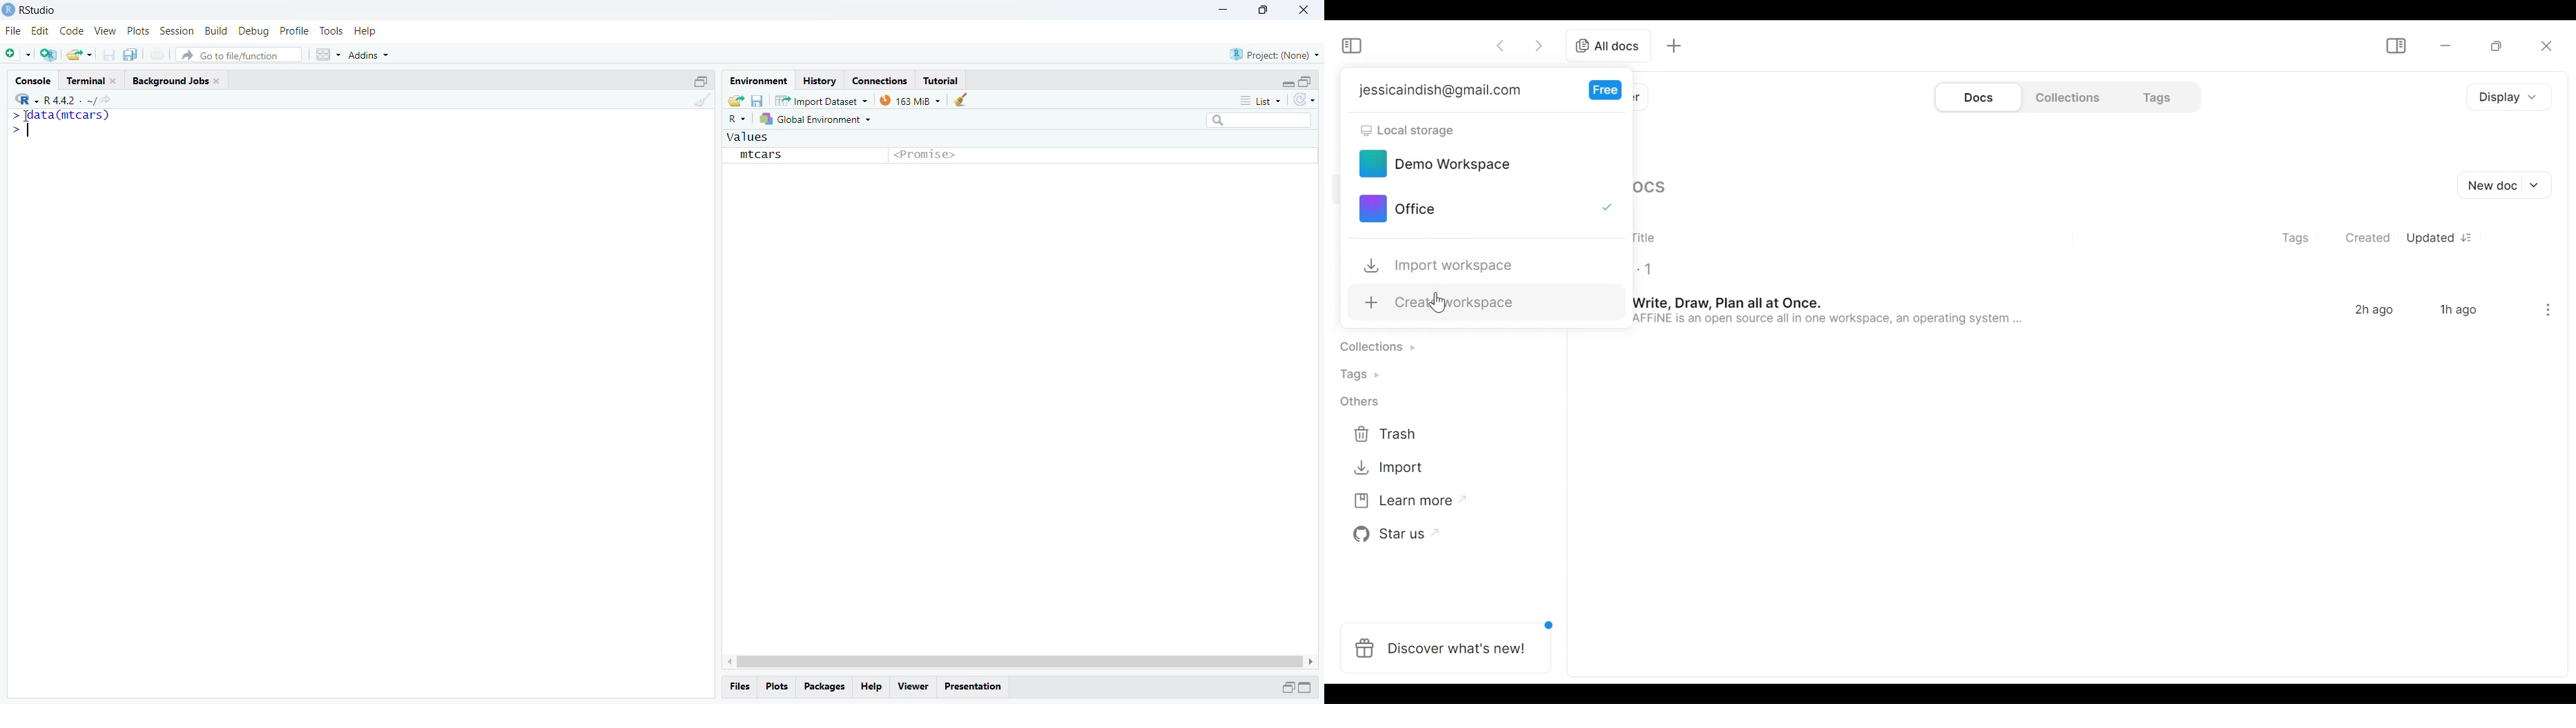  Describe the element at coordinates (1275, 55) in the screenshot. I see `Project: (None)` at that location.